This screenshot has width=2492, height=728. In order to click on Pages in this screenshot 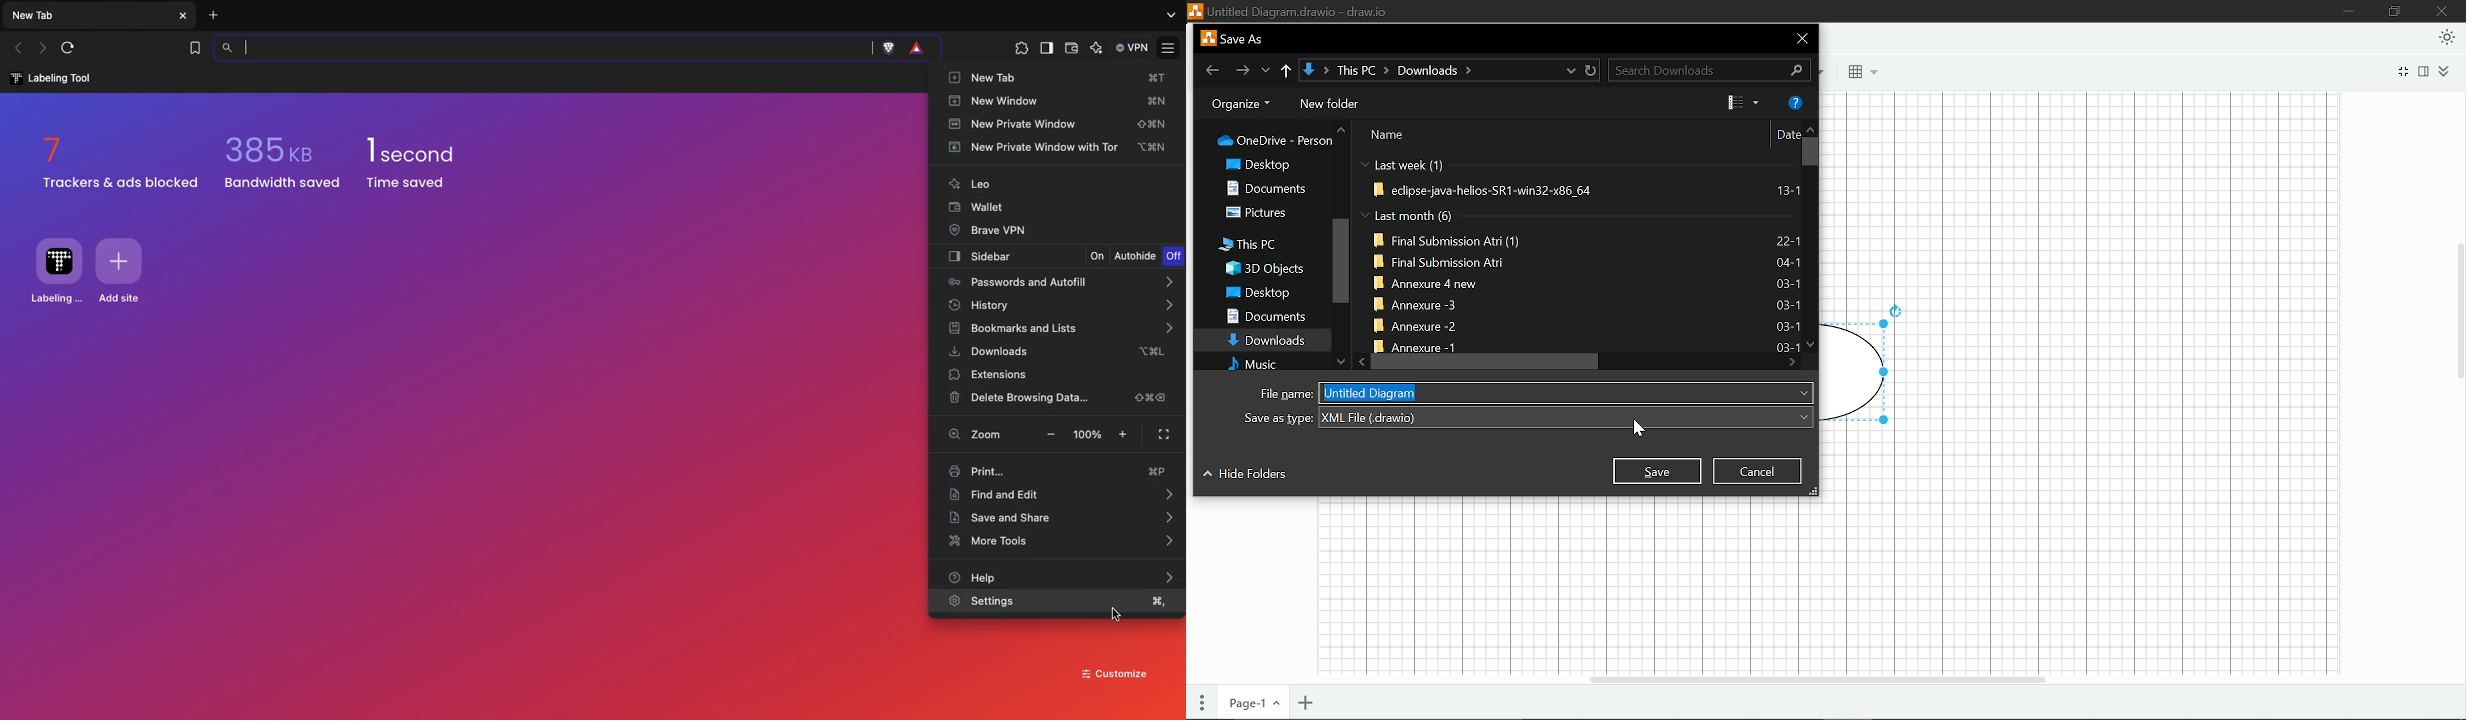, I will do `click(1202, 699)`.